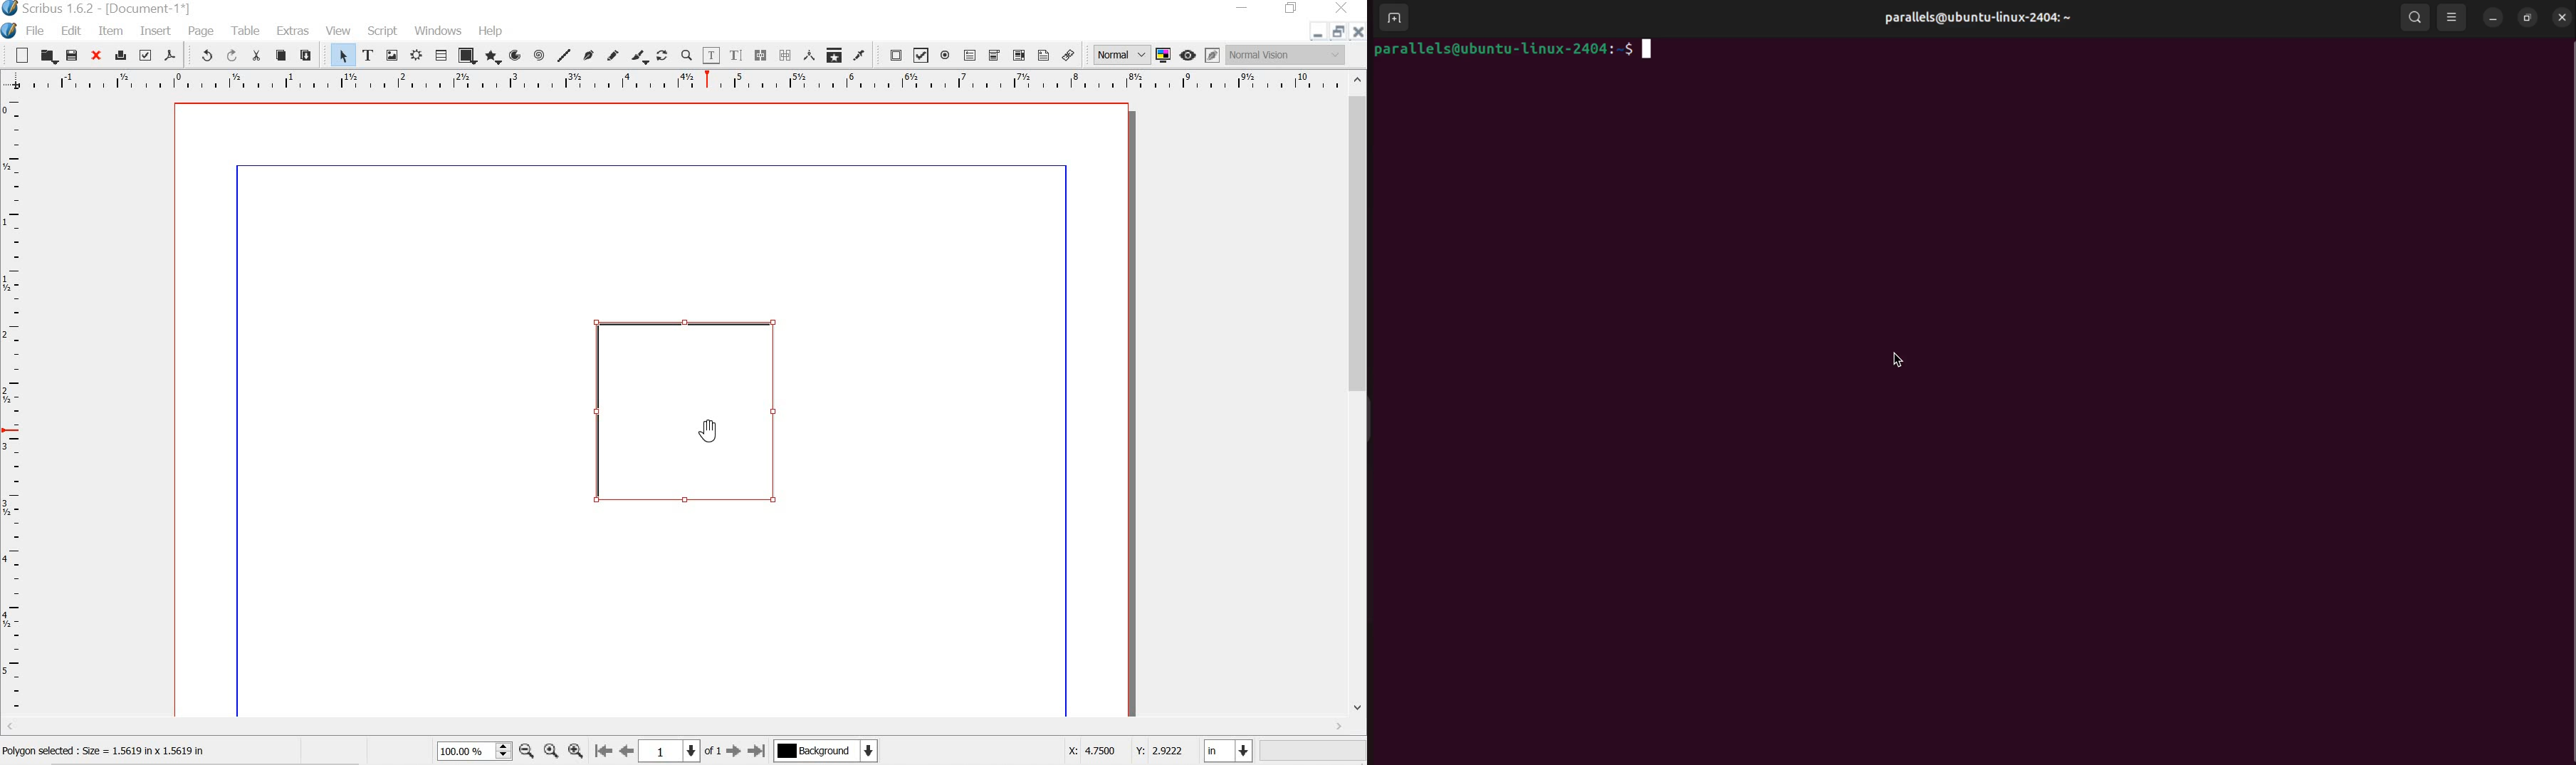 Image resolution: width=2576 pixels, height=784 pixels. What do you see at coordinates (17, 54) in the screenshot?
I see `new` at bounding box center [17, 54].